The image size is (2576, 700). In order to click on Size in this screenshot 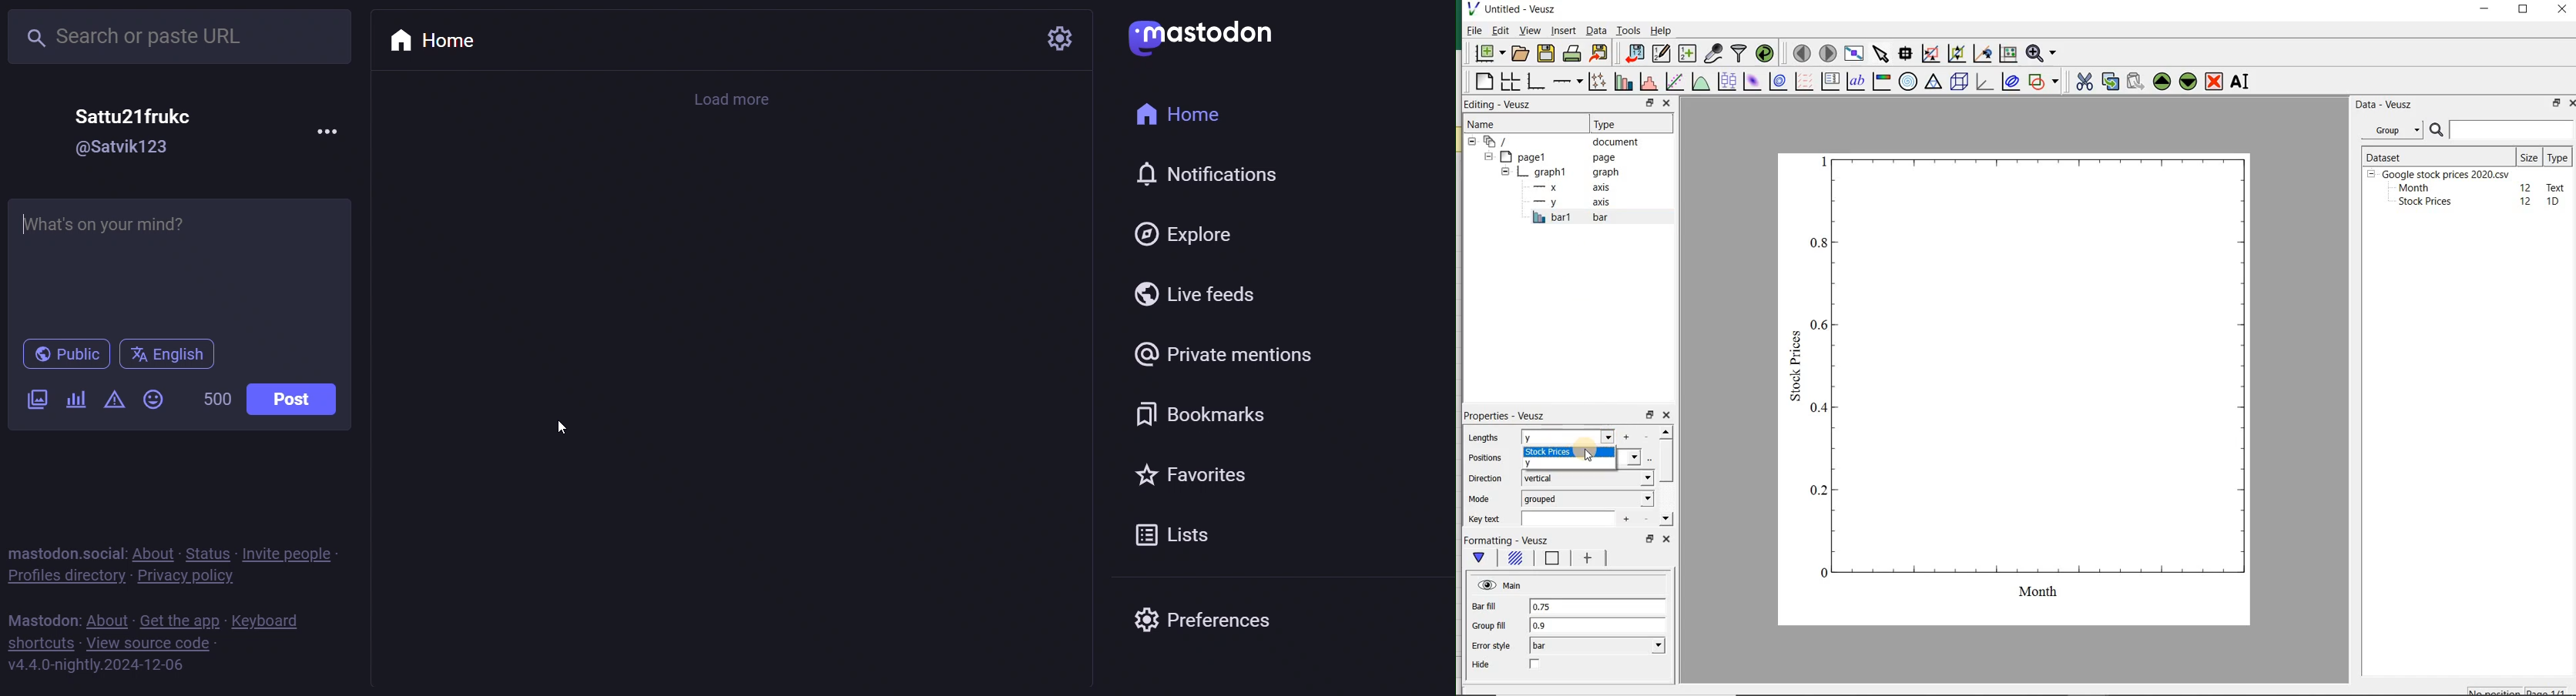, I will do `click(2530, 156)`.